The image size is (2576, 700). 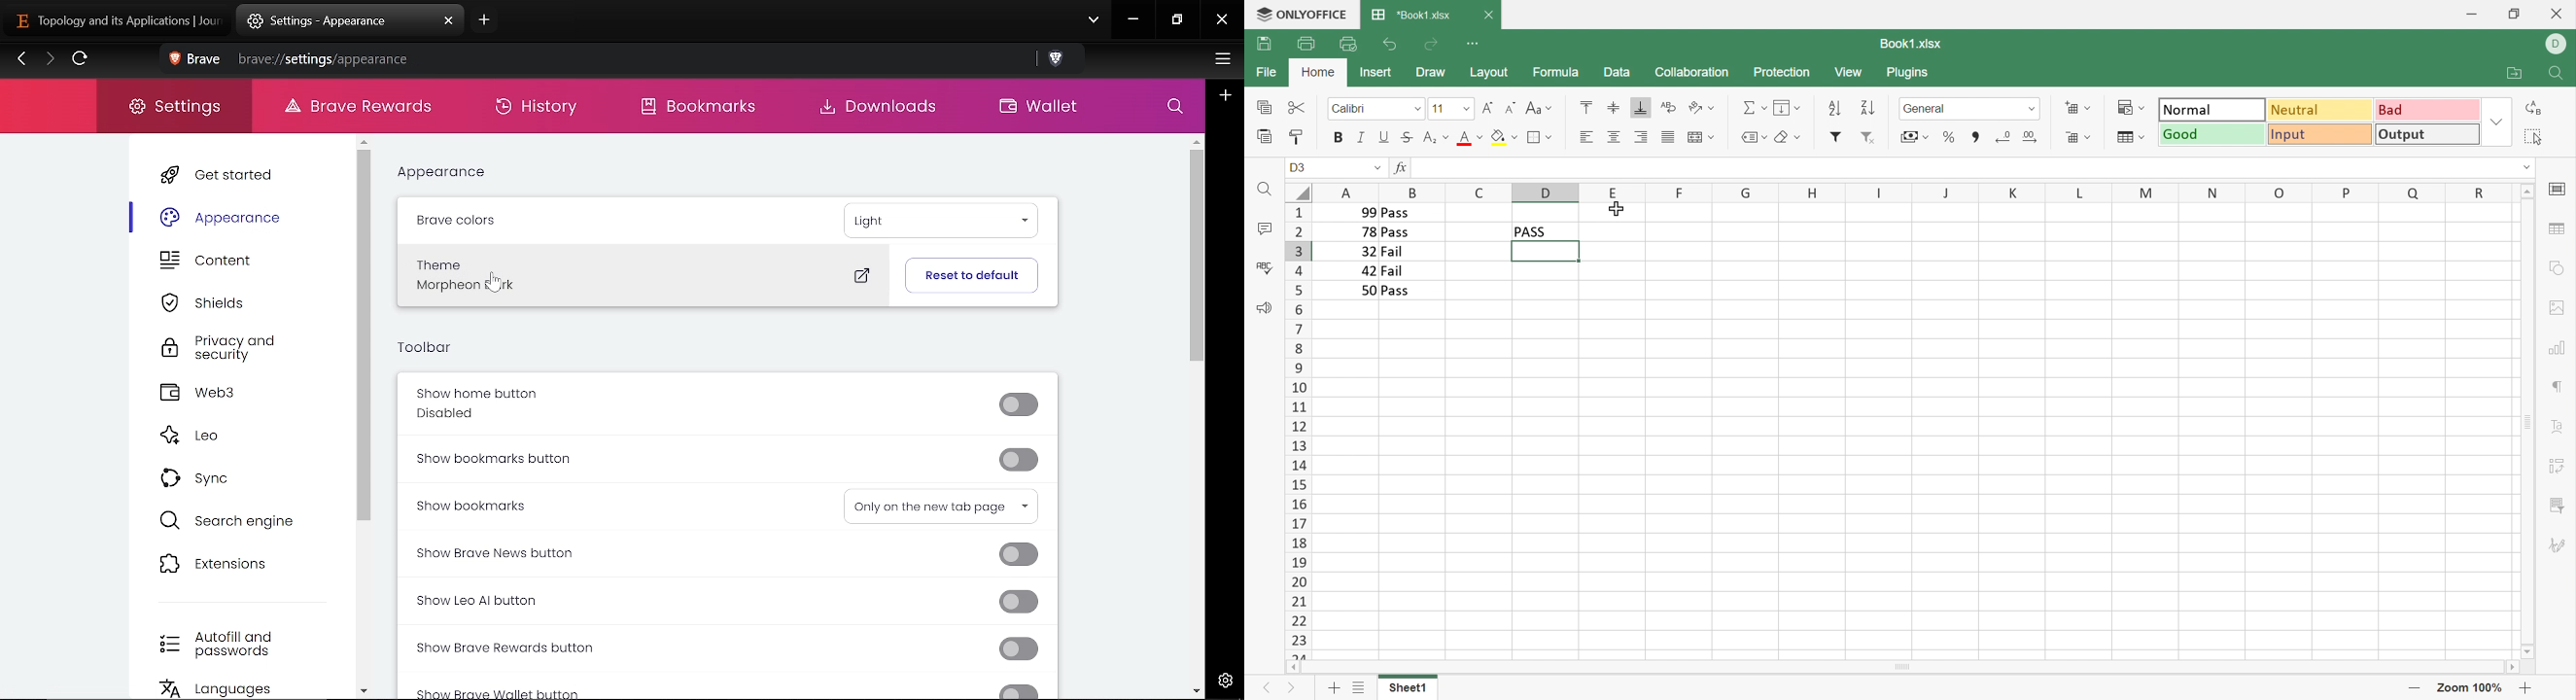 I want to click on *Book1.xlsx, so click(x=1411, y=14).